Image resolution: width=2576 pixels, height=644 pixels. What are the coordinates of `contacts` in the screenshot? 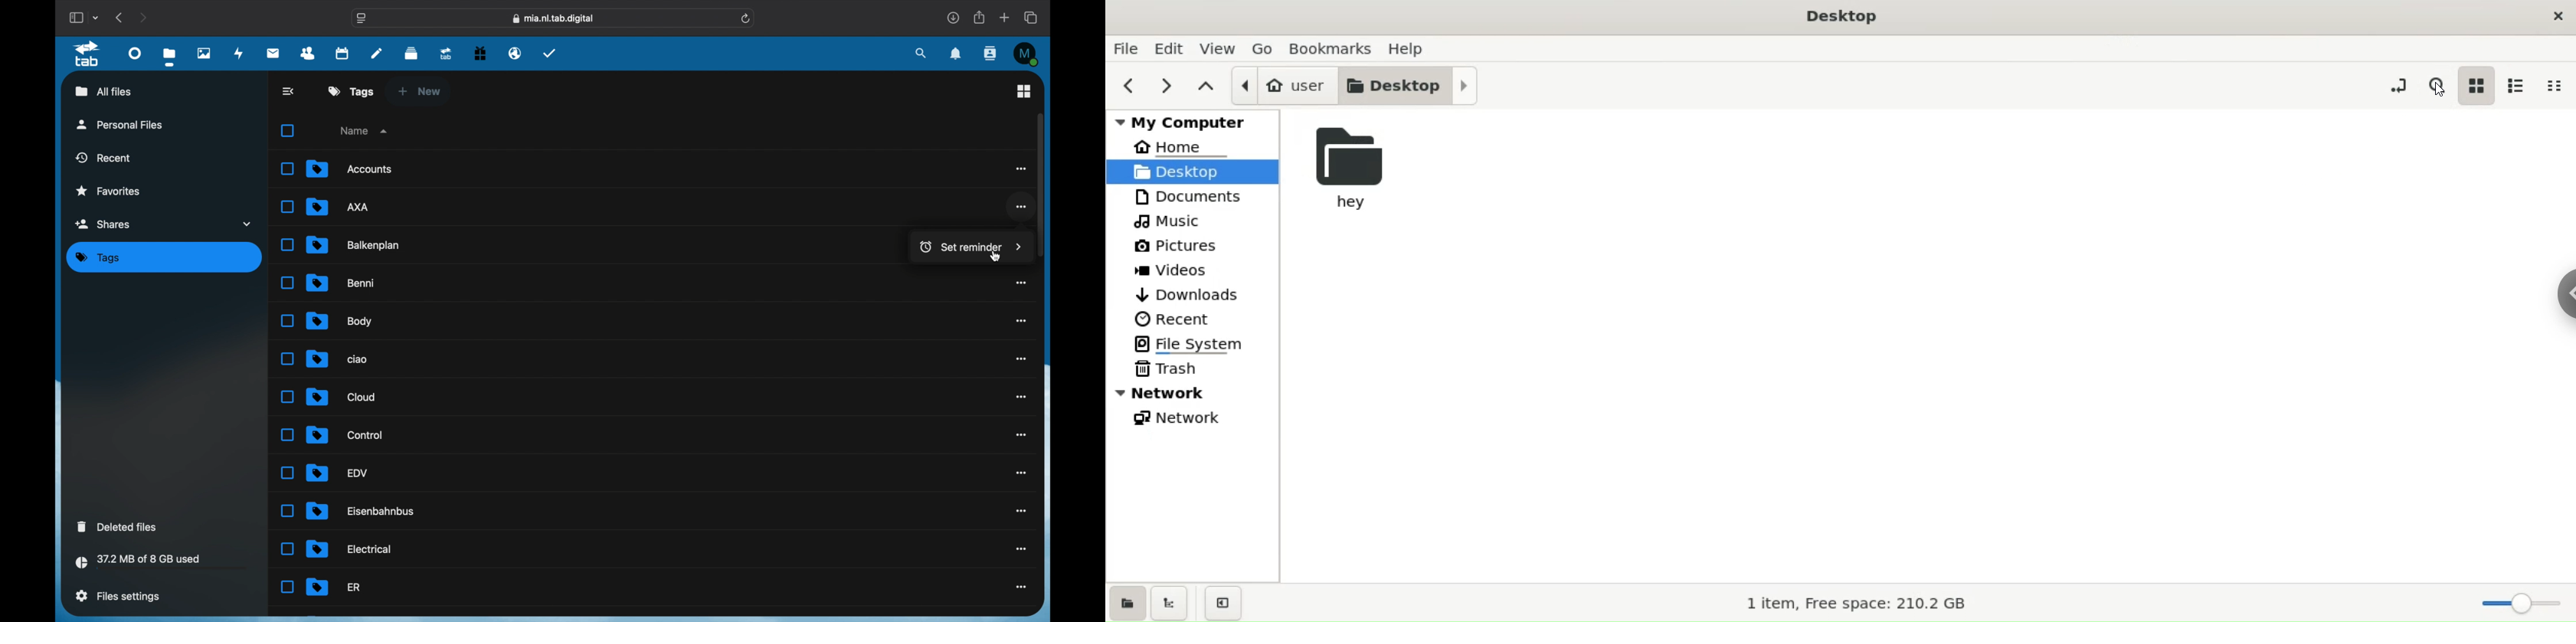 It's located at (991, 54).